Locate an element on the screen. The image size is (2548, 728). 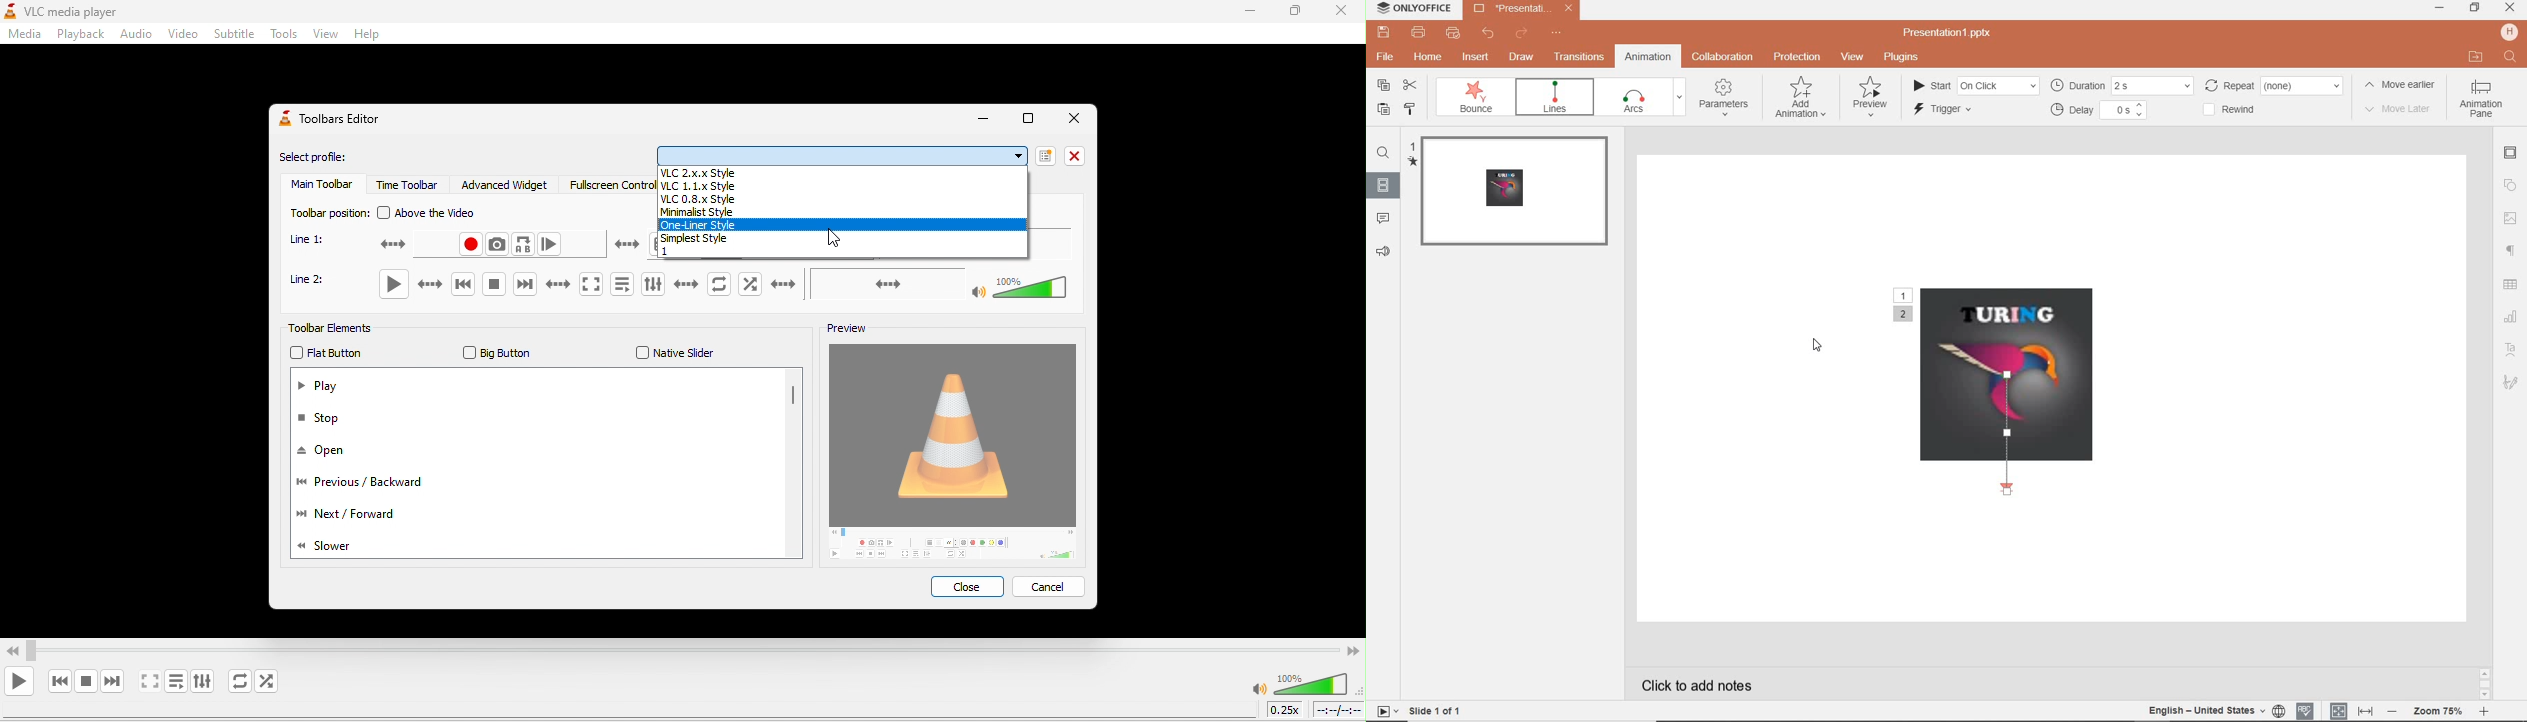
video is located at coordinates (184, 34).